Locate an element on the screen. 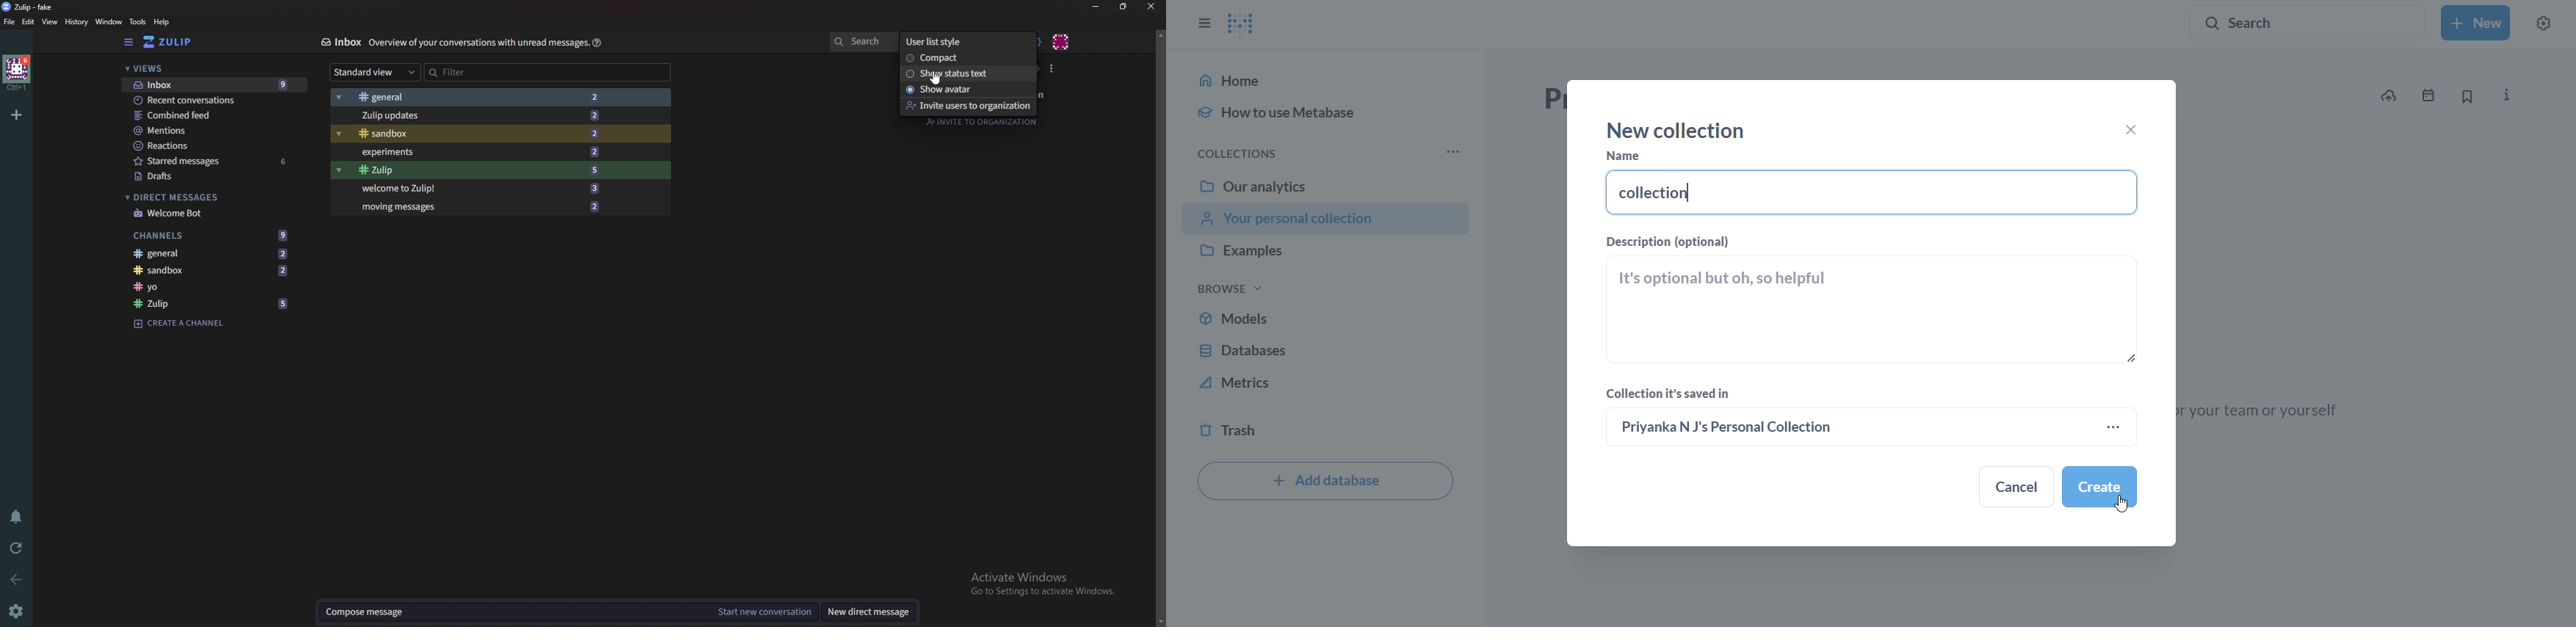 The width and height of the screenshot is (2576, 644). zulip is located at coordinates (29, 7).